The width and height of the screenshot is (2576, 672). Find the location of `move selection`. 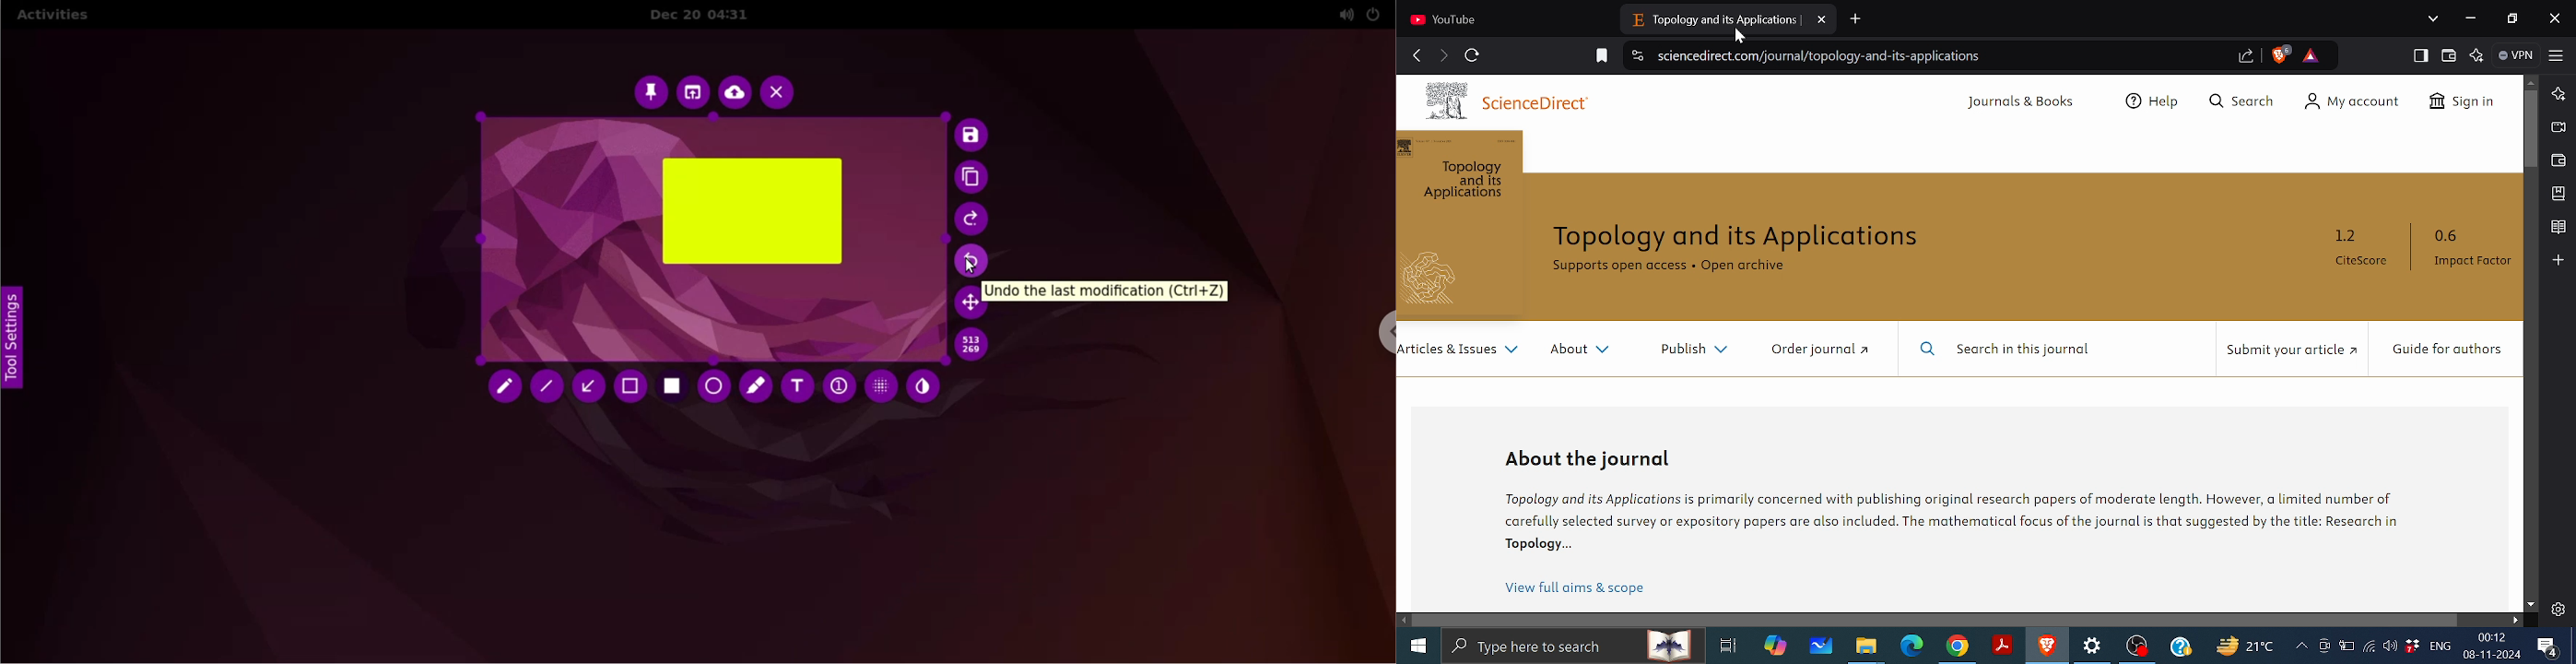

move selection is located at coordinates (966, 303).